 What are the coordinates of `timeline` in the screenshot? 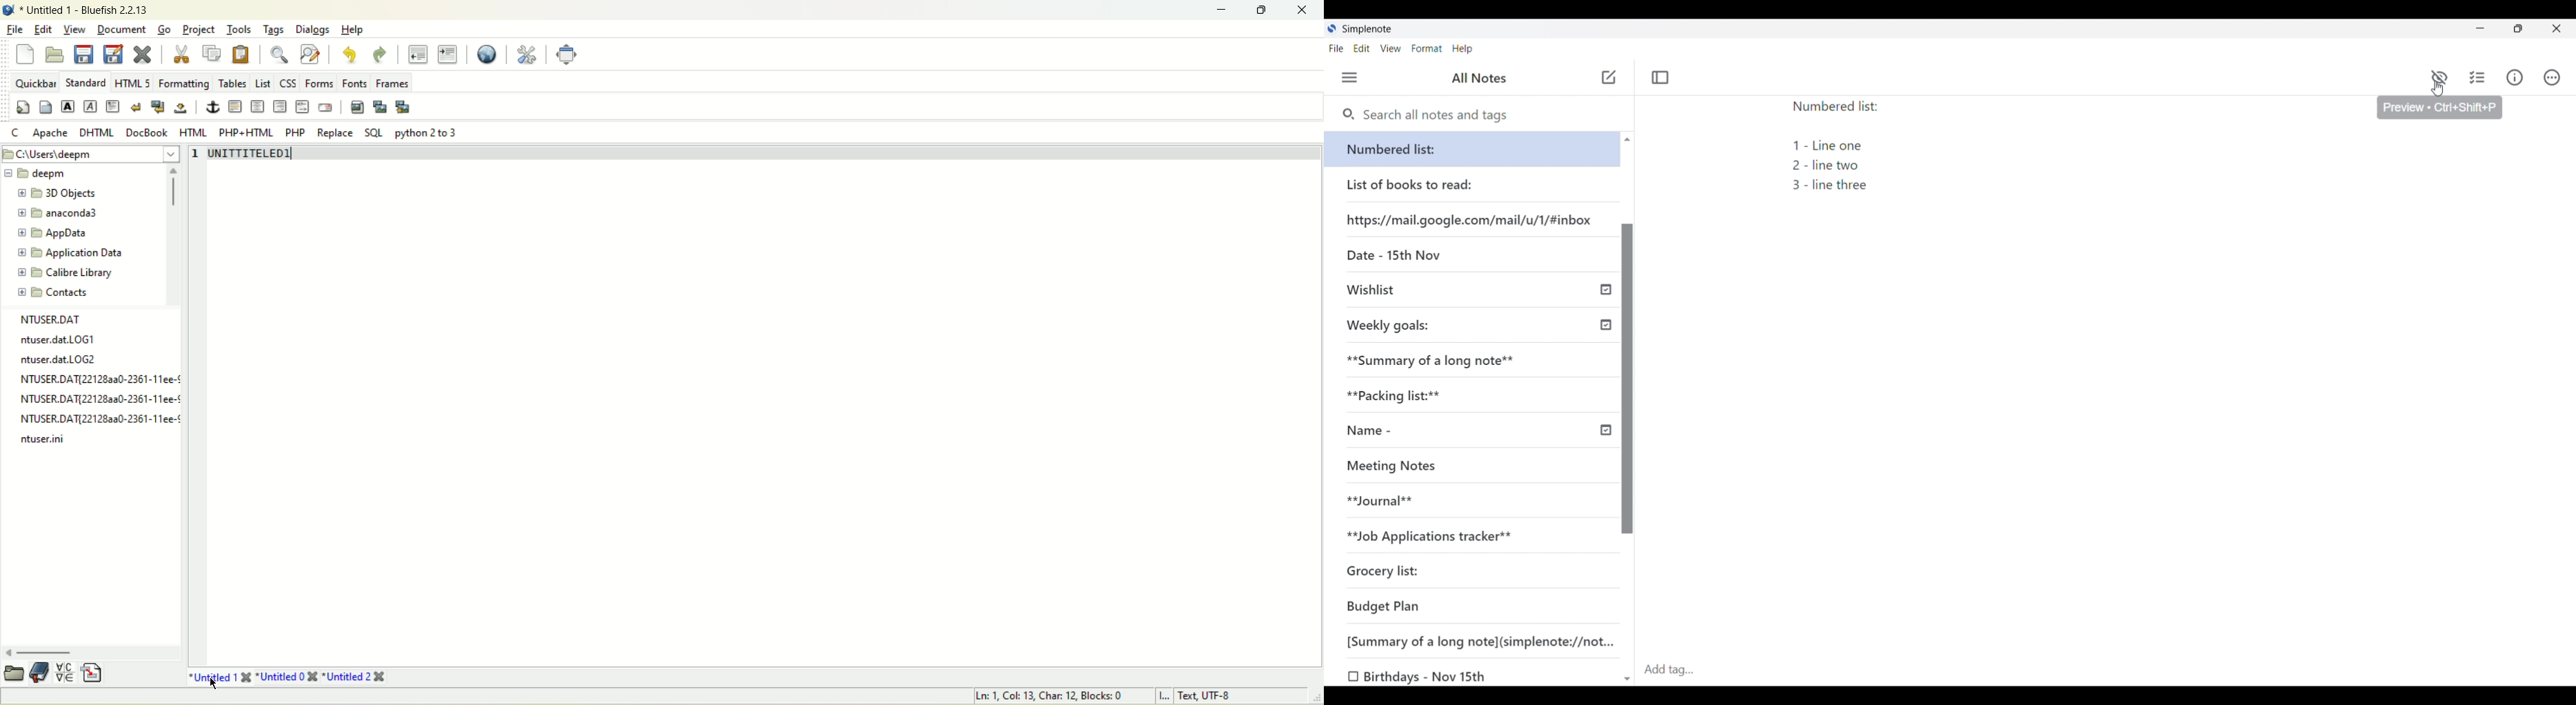 It's located at (1604, 289).